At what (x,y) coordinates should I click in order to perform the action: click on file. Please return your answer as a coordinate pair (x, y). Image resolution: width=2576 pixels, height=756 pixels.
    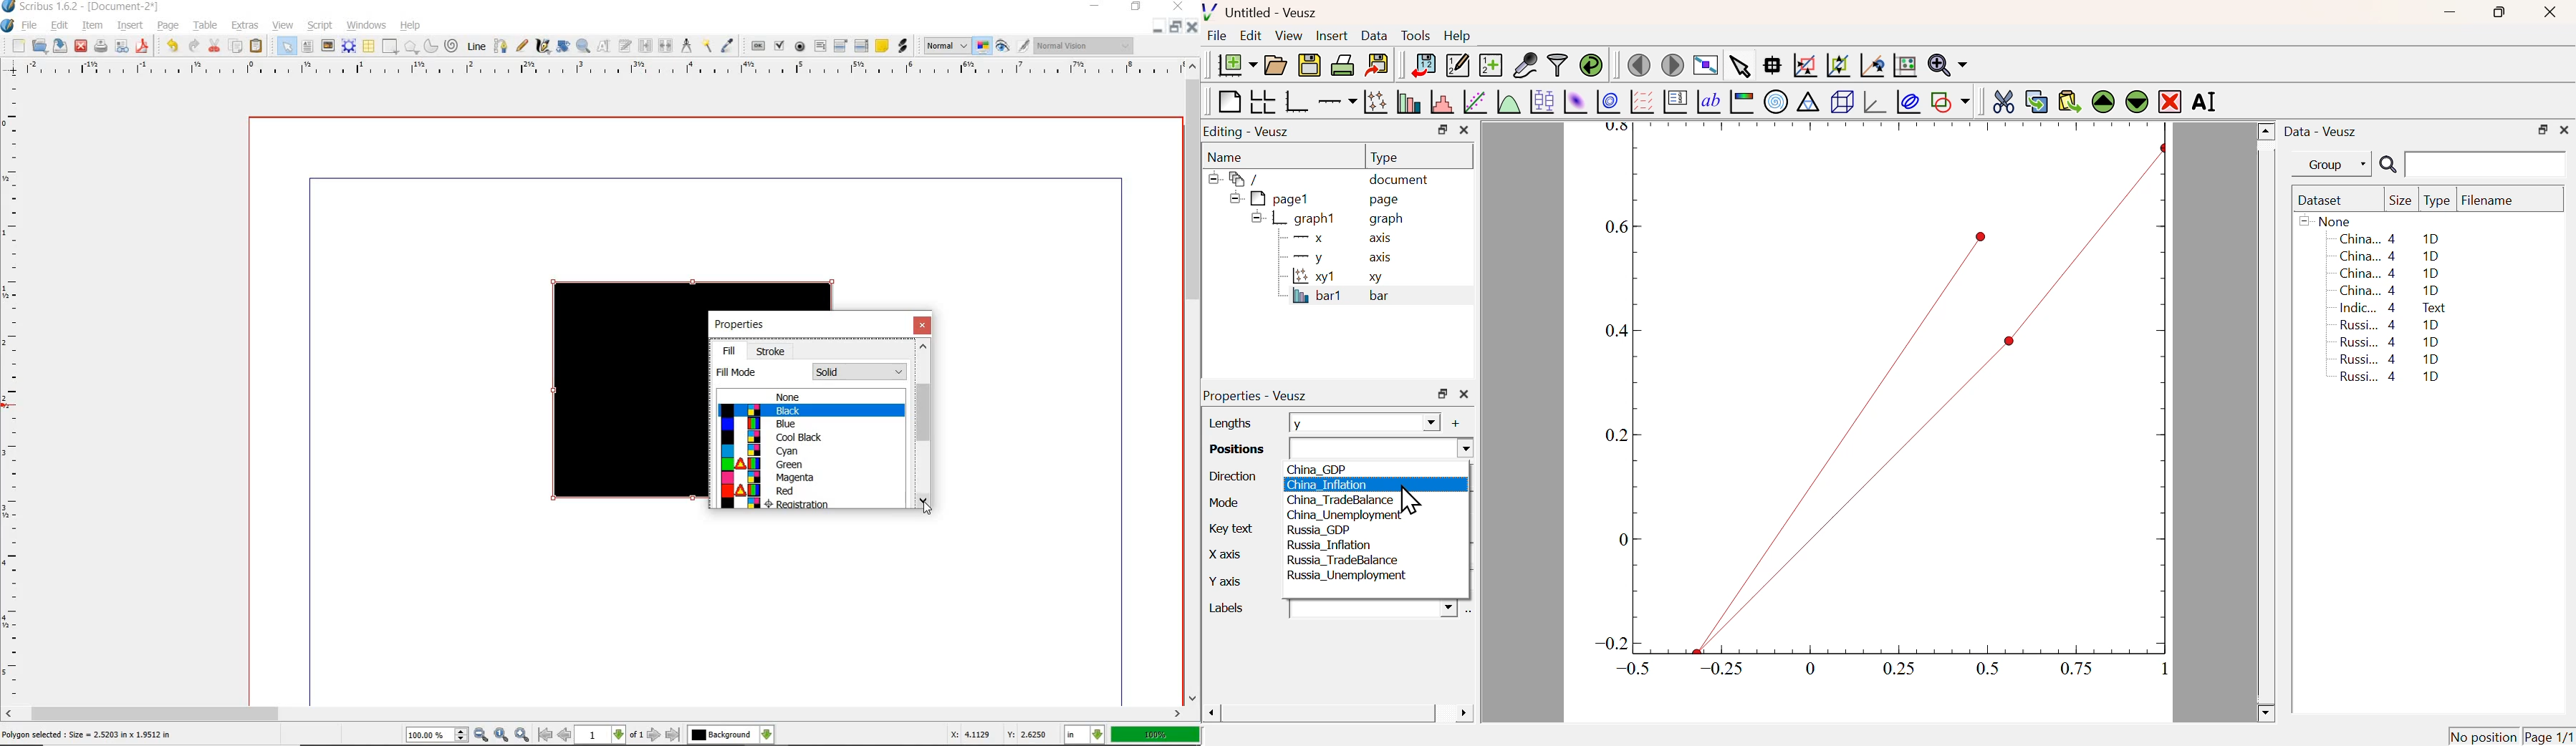
    Looking at the image, I should click on (30, 27).